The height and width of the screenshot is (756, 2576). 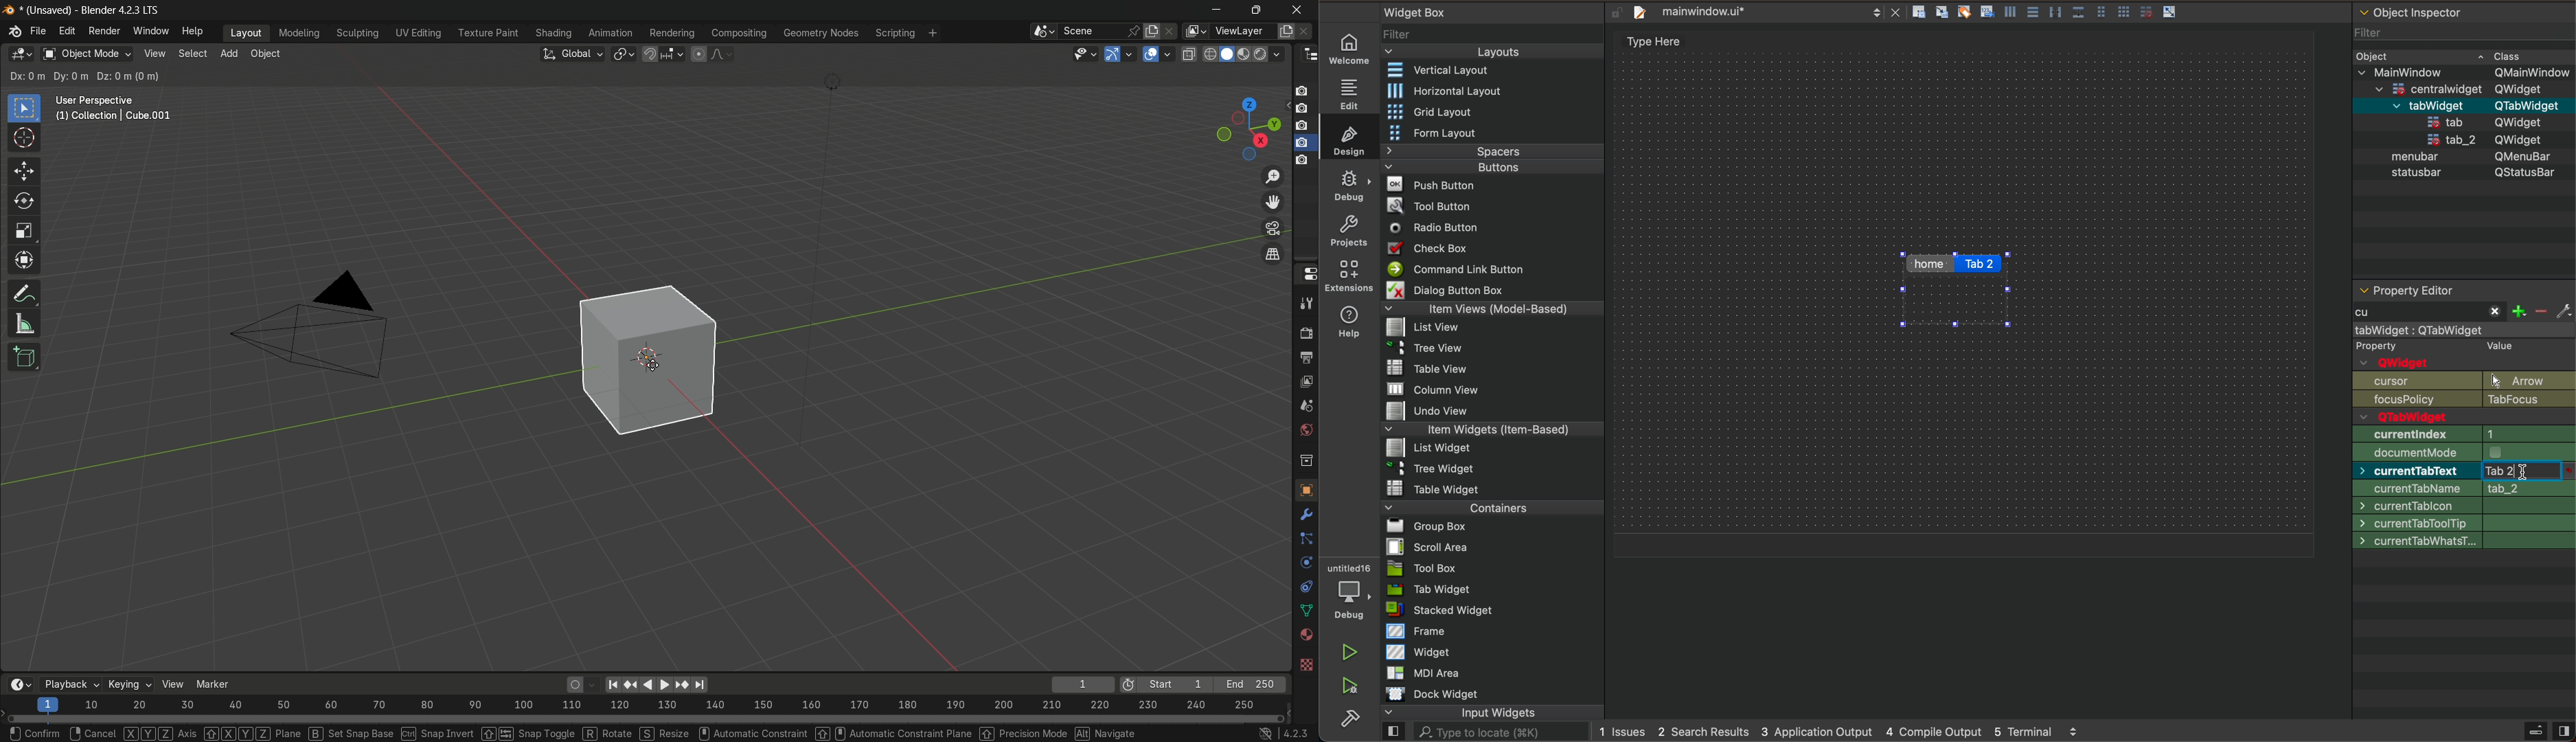 What do you see at coordinates (2439, 141) in the screenshot?
I see `tab_2` at bounding box center [2439, 141].